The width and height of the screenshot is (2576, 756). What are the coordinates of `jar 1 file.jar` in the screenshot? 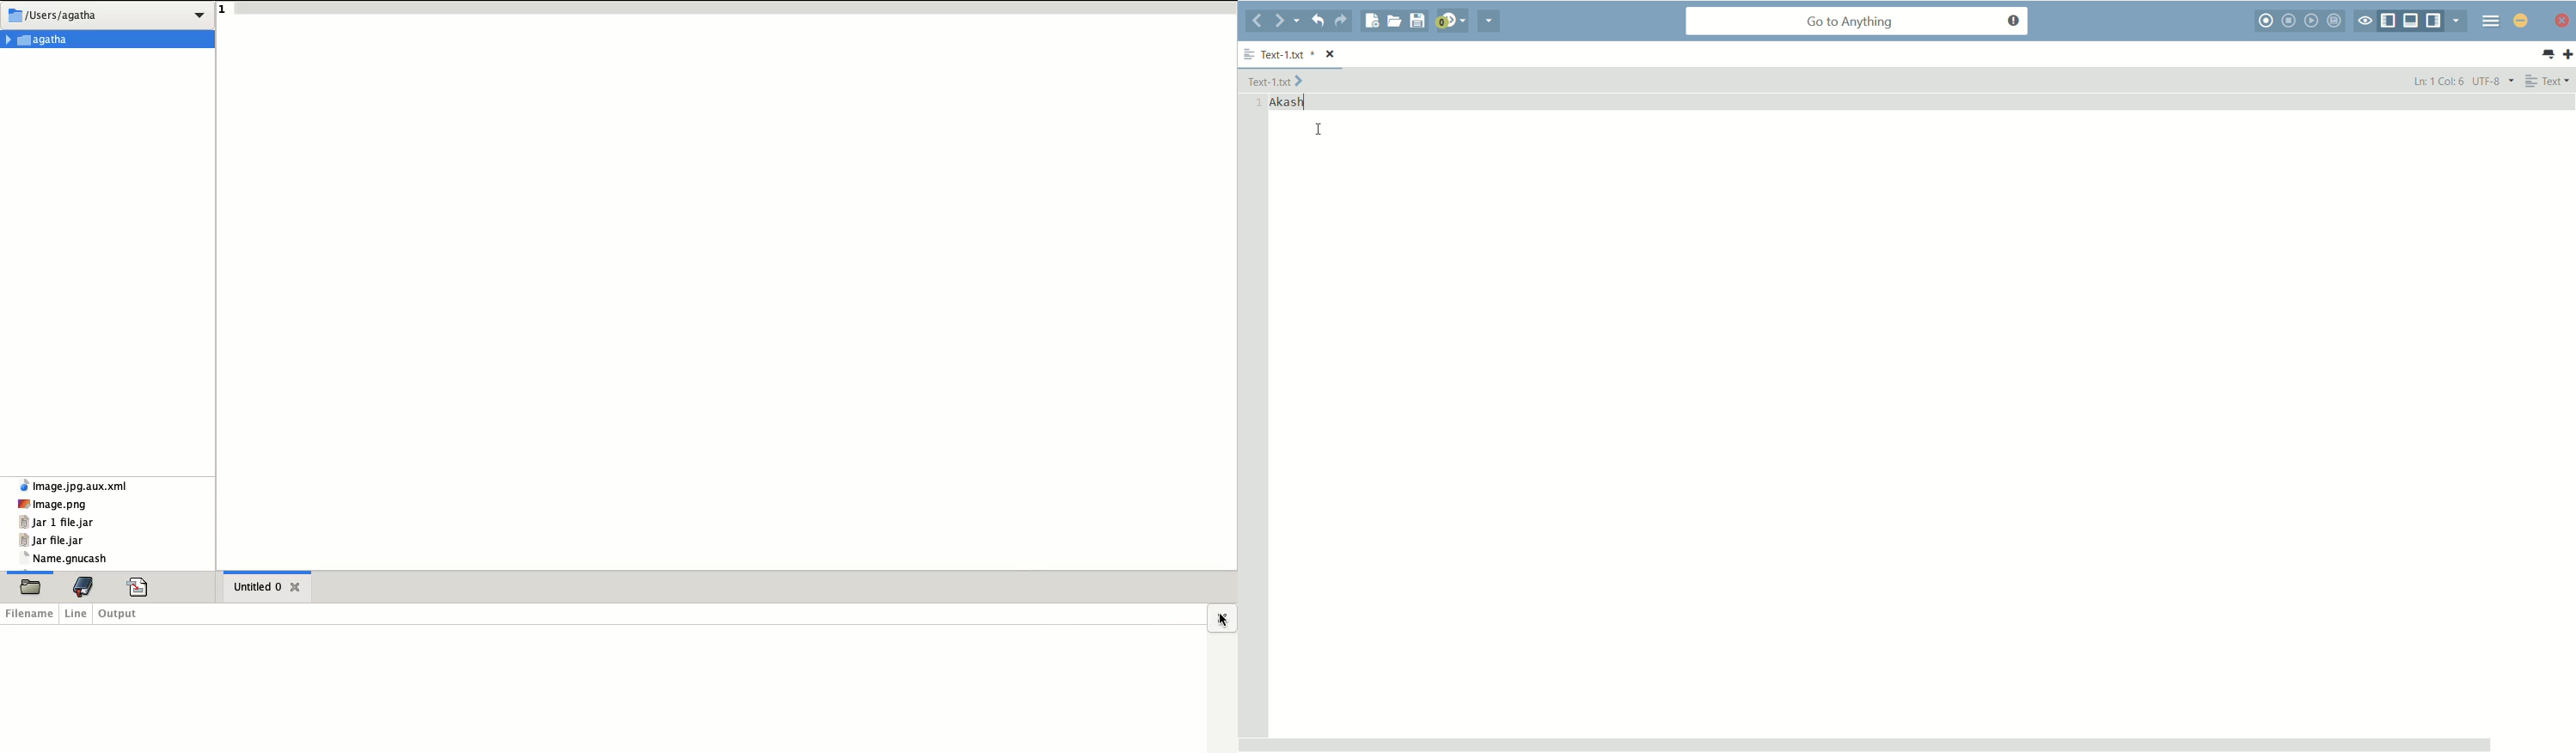 It's located at (58, 522).